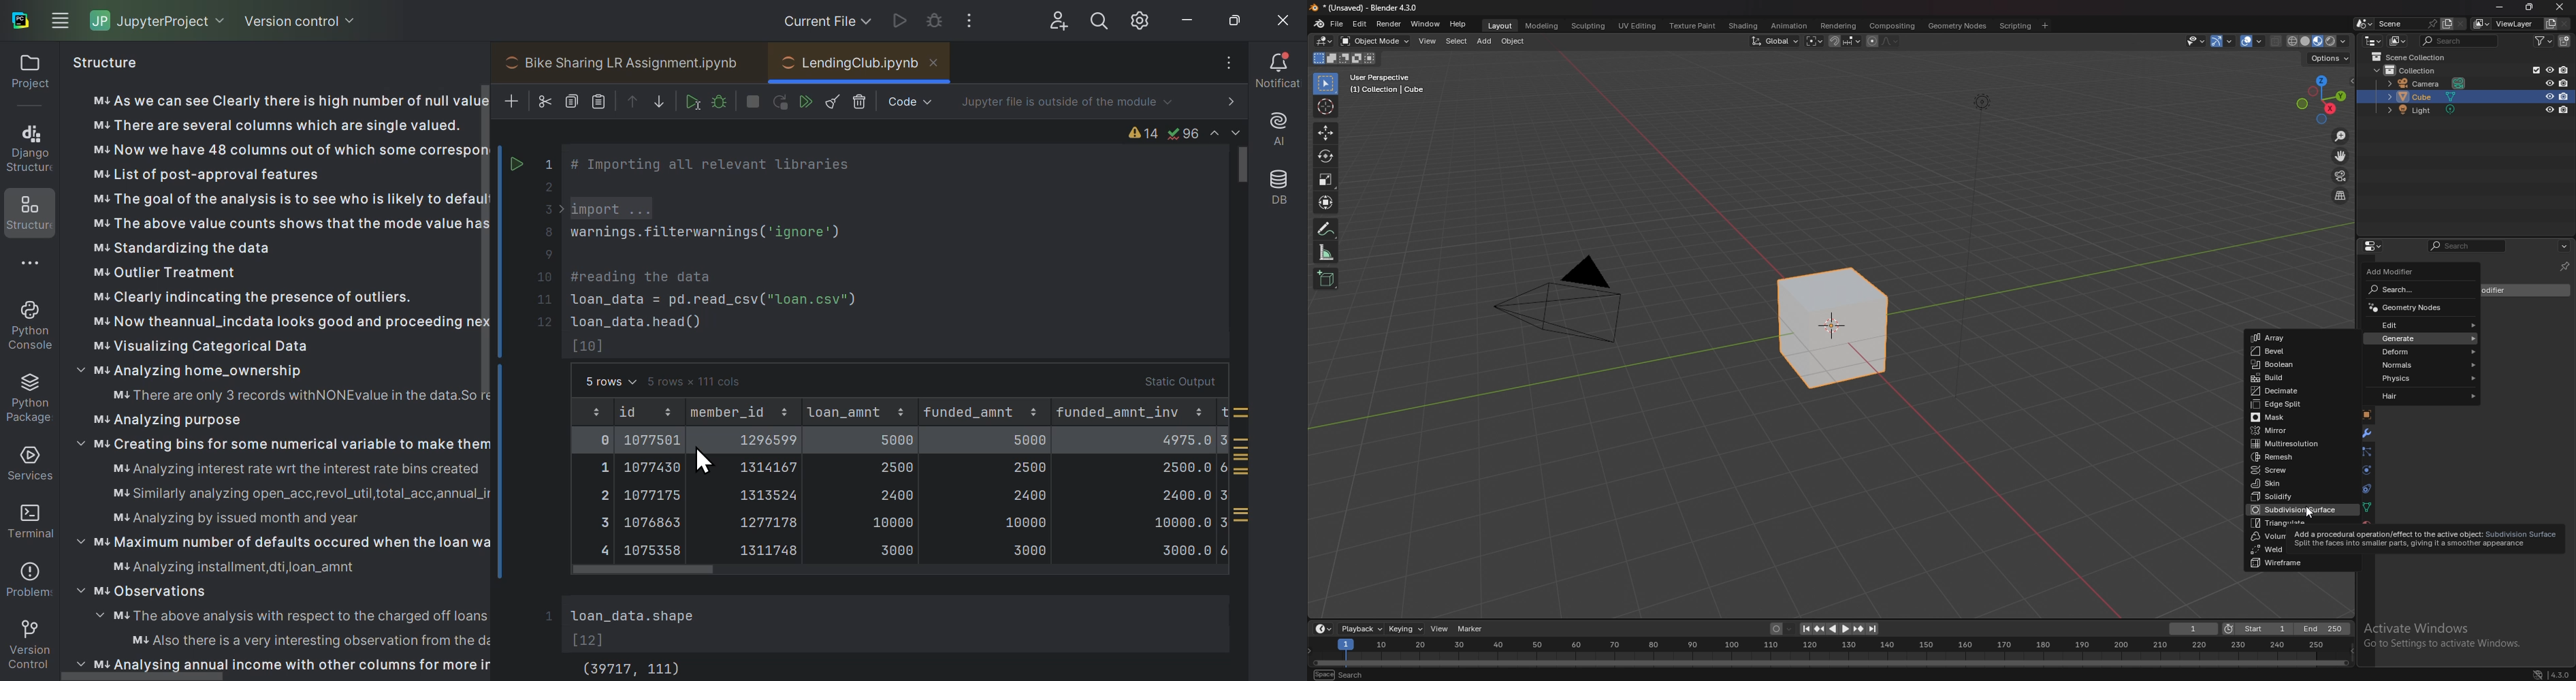 The width and height of the screenshot is (2576, 700). Describe the element at coordinates (1227, 68) in the screenshot. I see `More options` at that location.